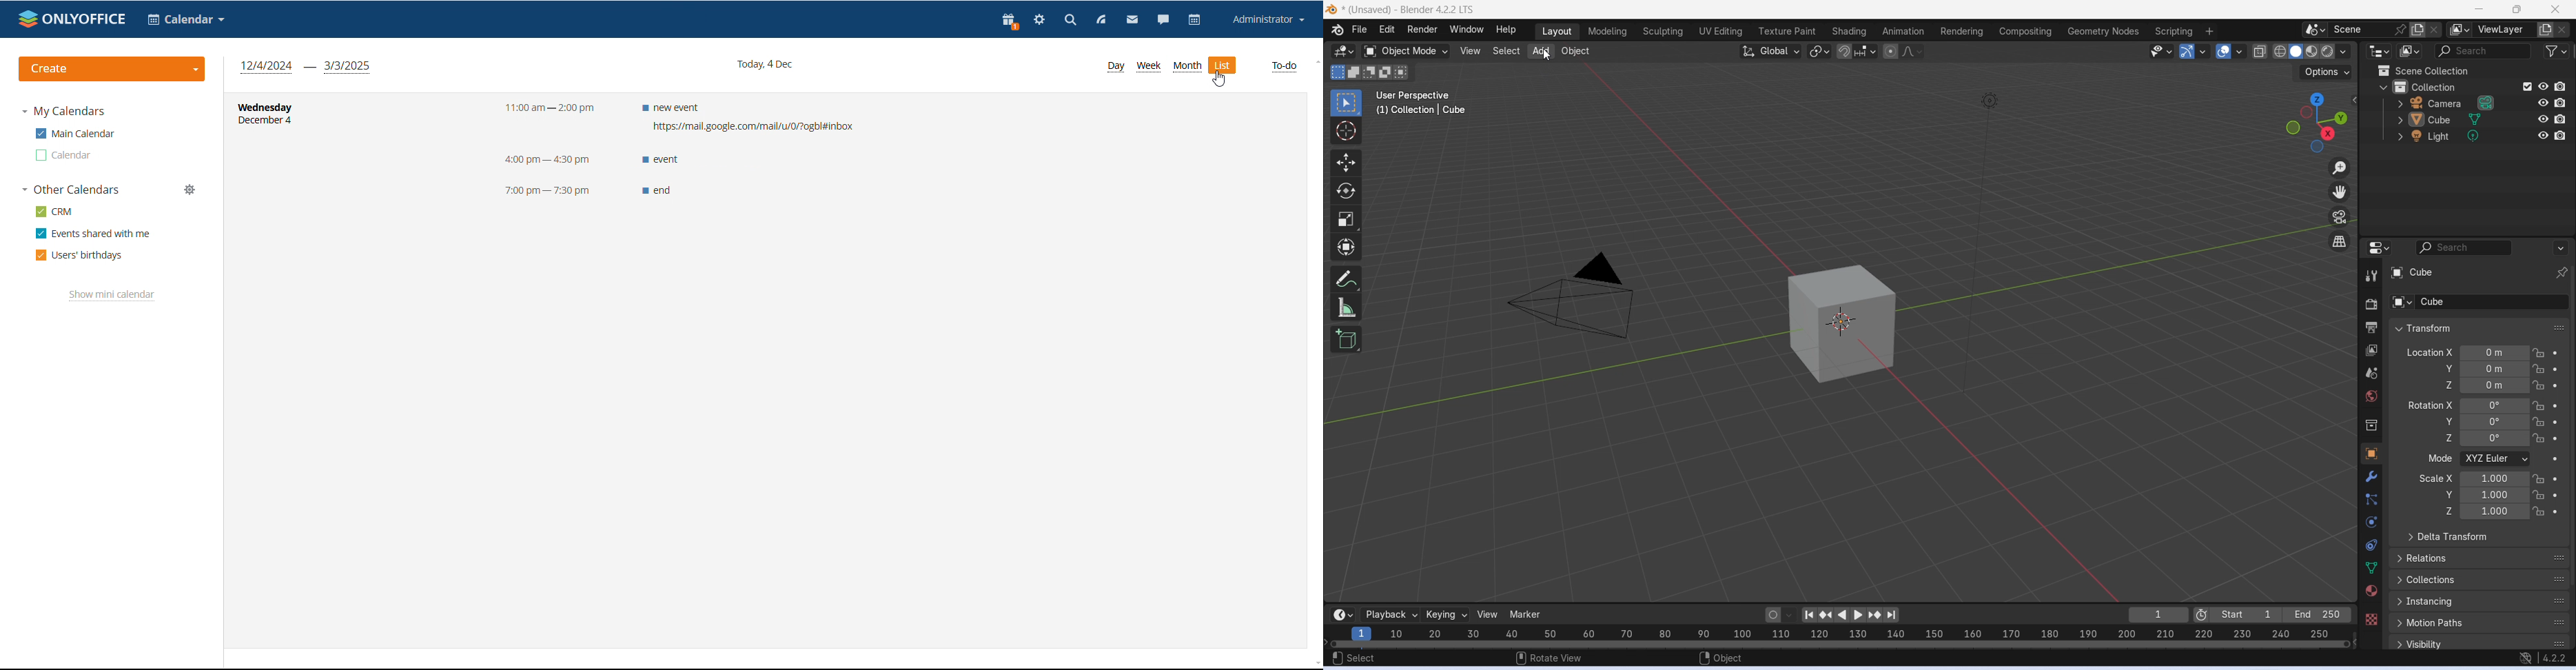 This screenshot has width=2576, height=672. What do you see at coordinates (1721, 659) in the screenshot?
I see `use right click for object` at bounding box center [1721, 659].